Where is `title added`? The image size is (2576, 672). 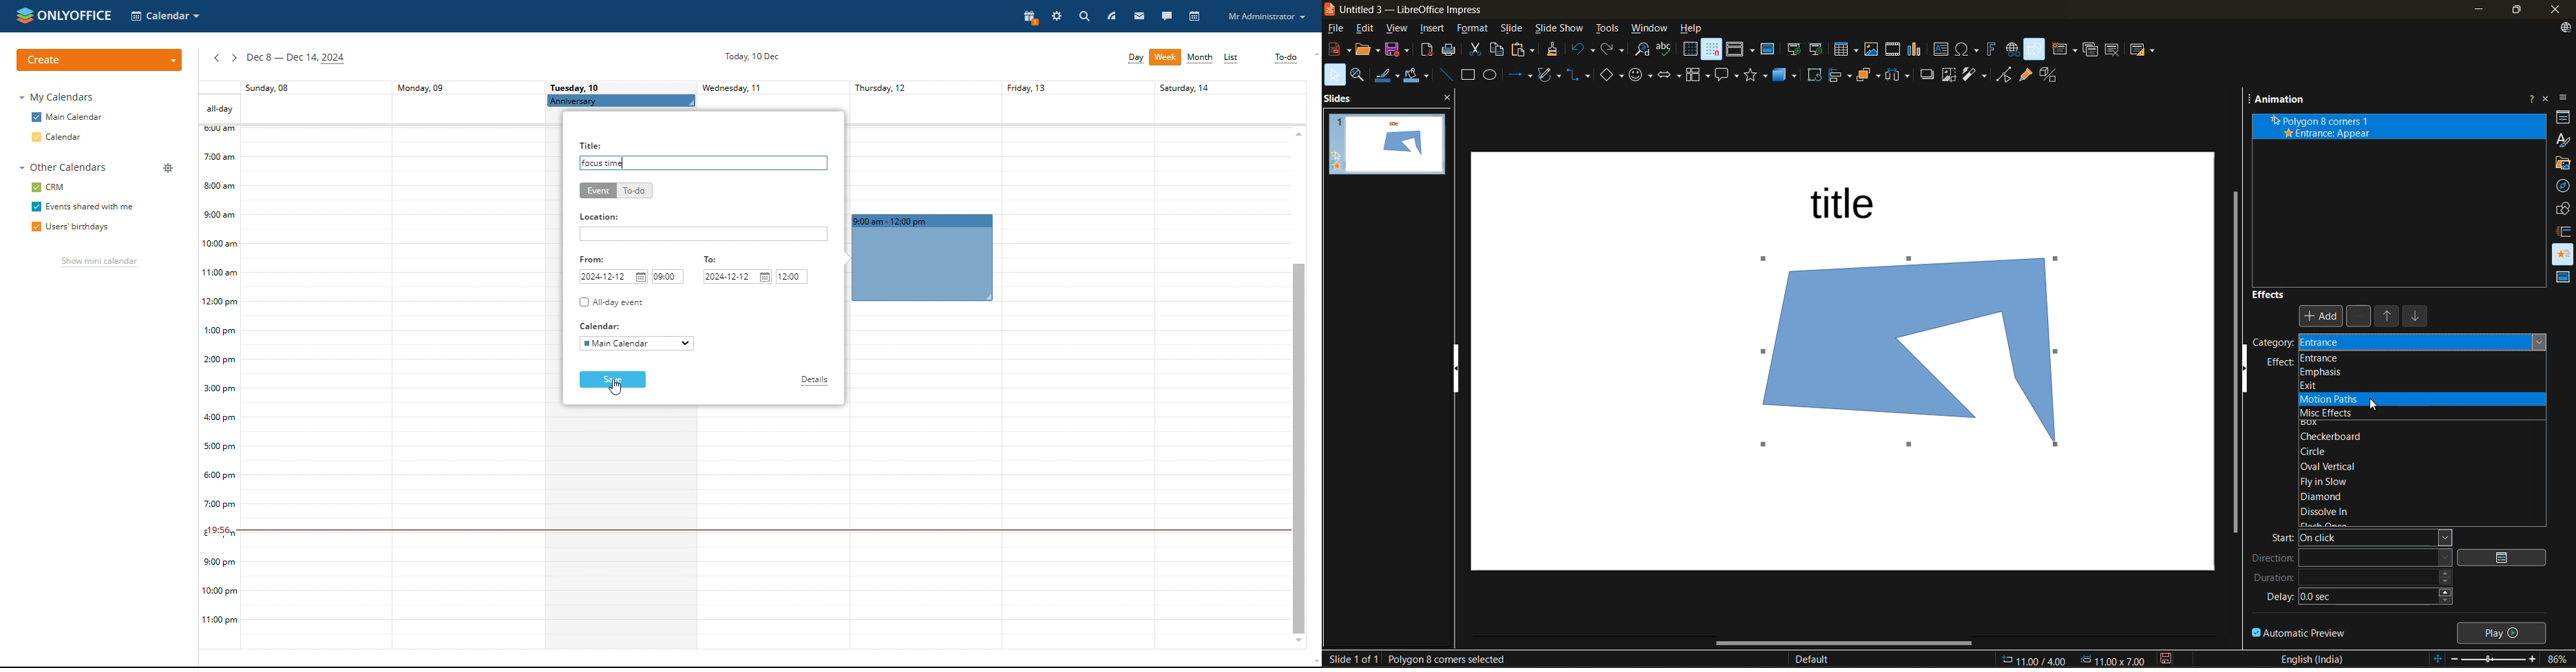
title added is located at coordinates (604, 163).